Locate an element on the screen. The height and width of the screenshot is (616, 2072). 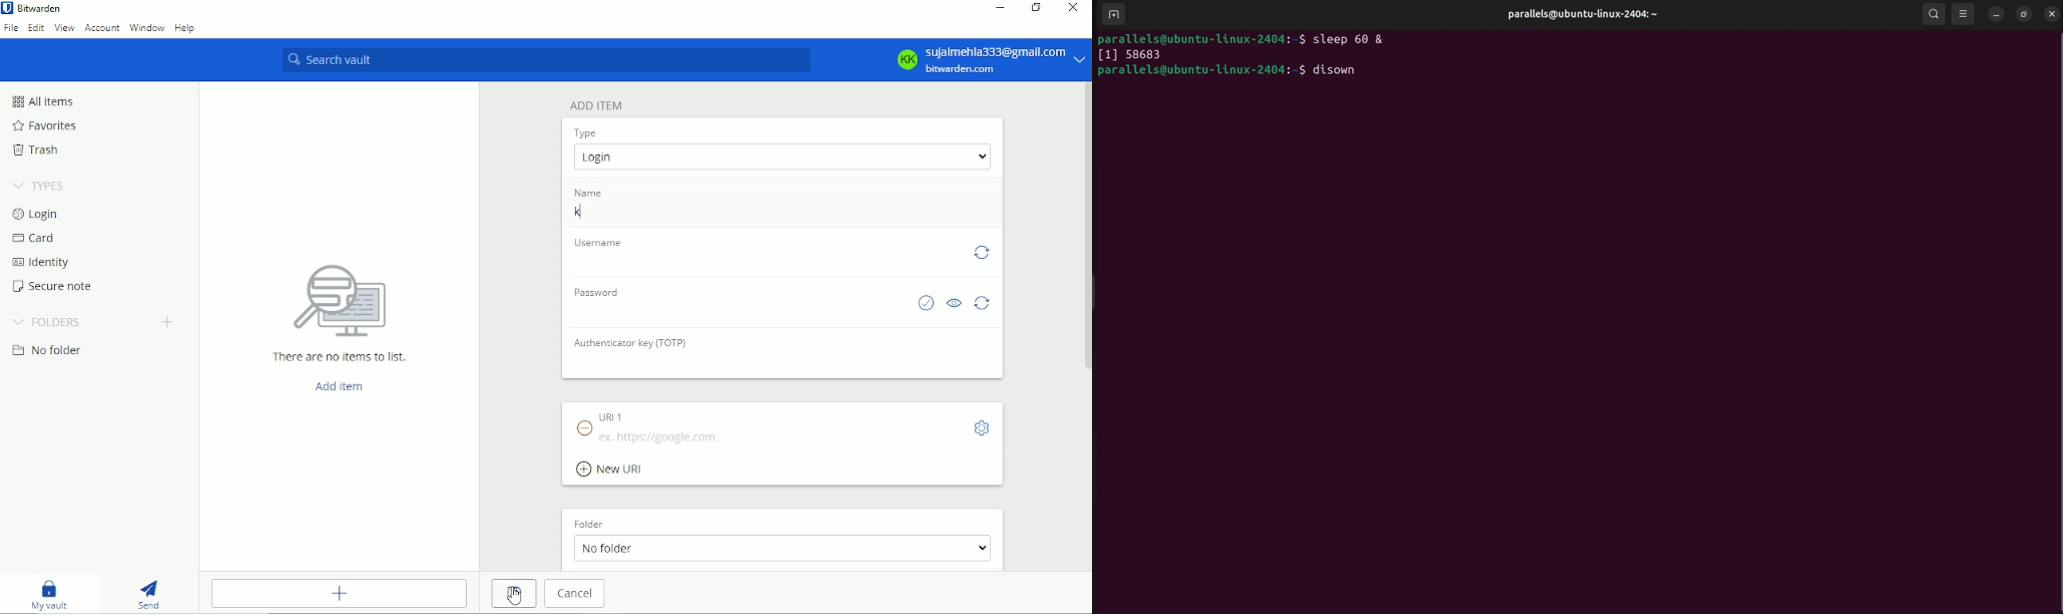
Cursor is located at coordinates (514, 596).